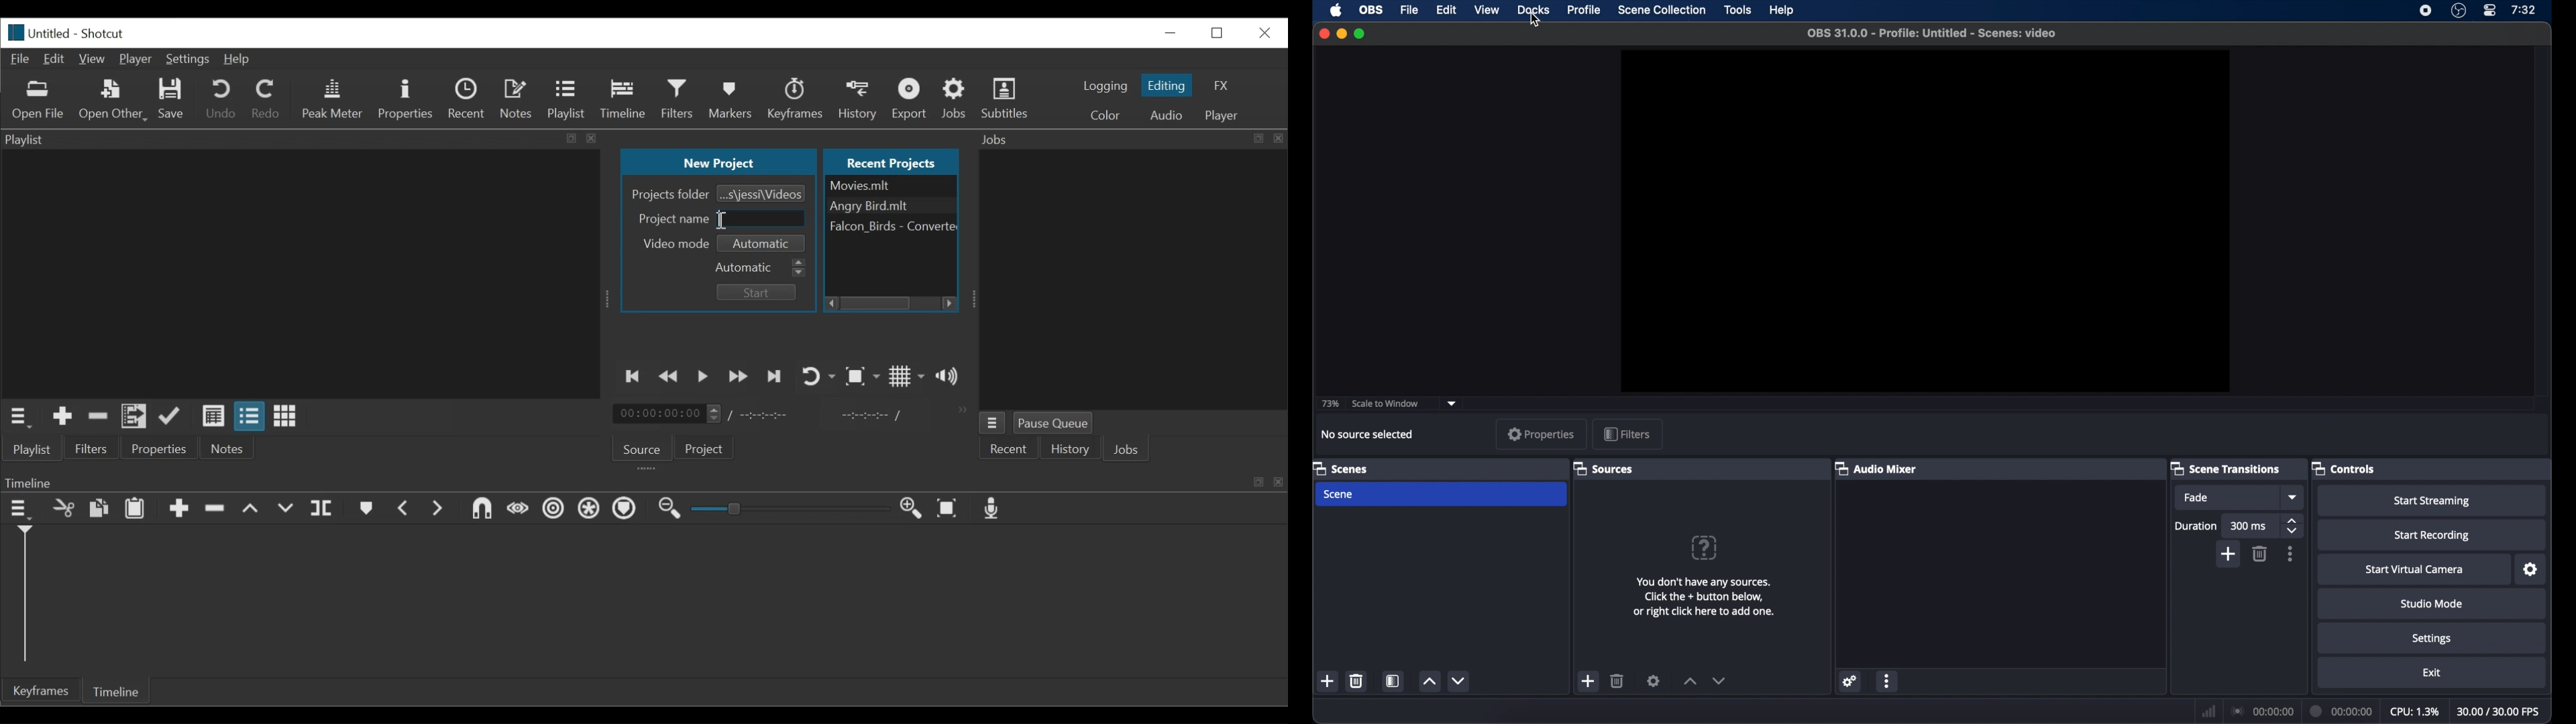 Image resolution: width=2576 pixels, height=728 pixels. I want to click on Projects Folder, so click(671, 195).